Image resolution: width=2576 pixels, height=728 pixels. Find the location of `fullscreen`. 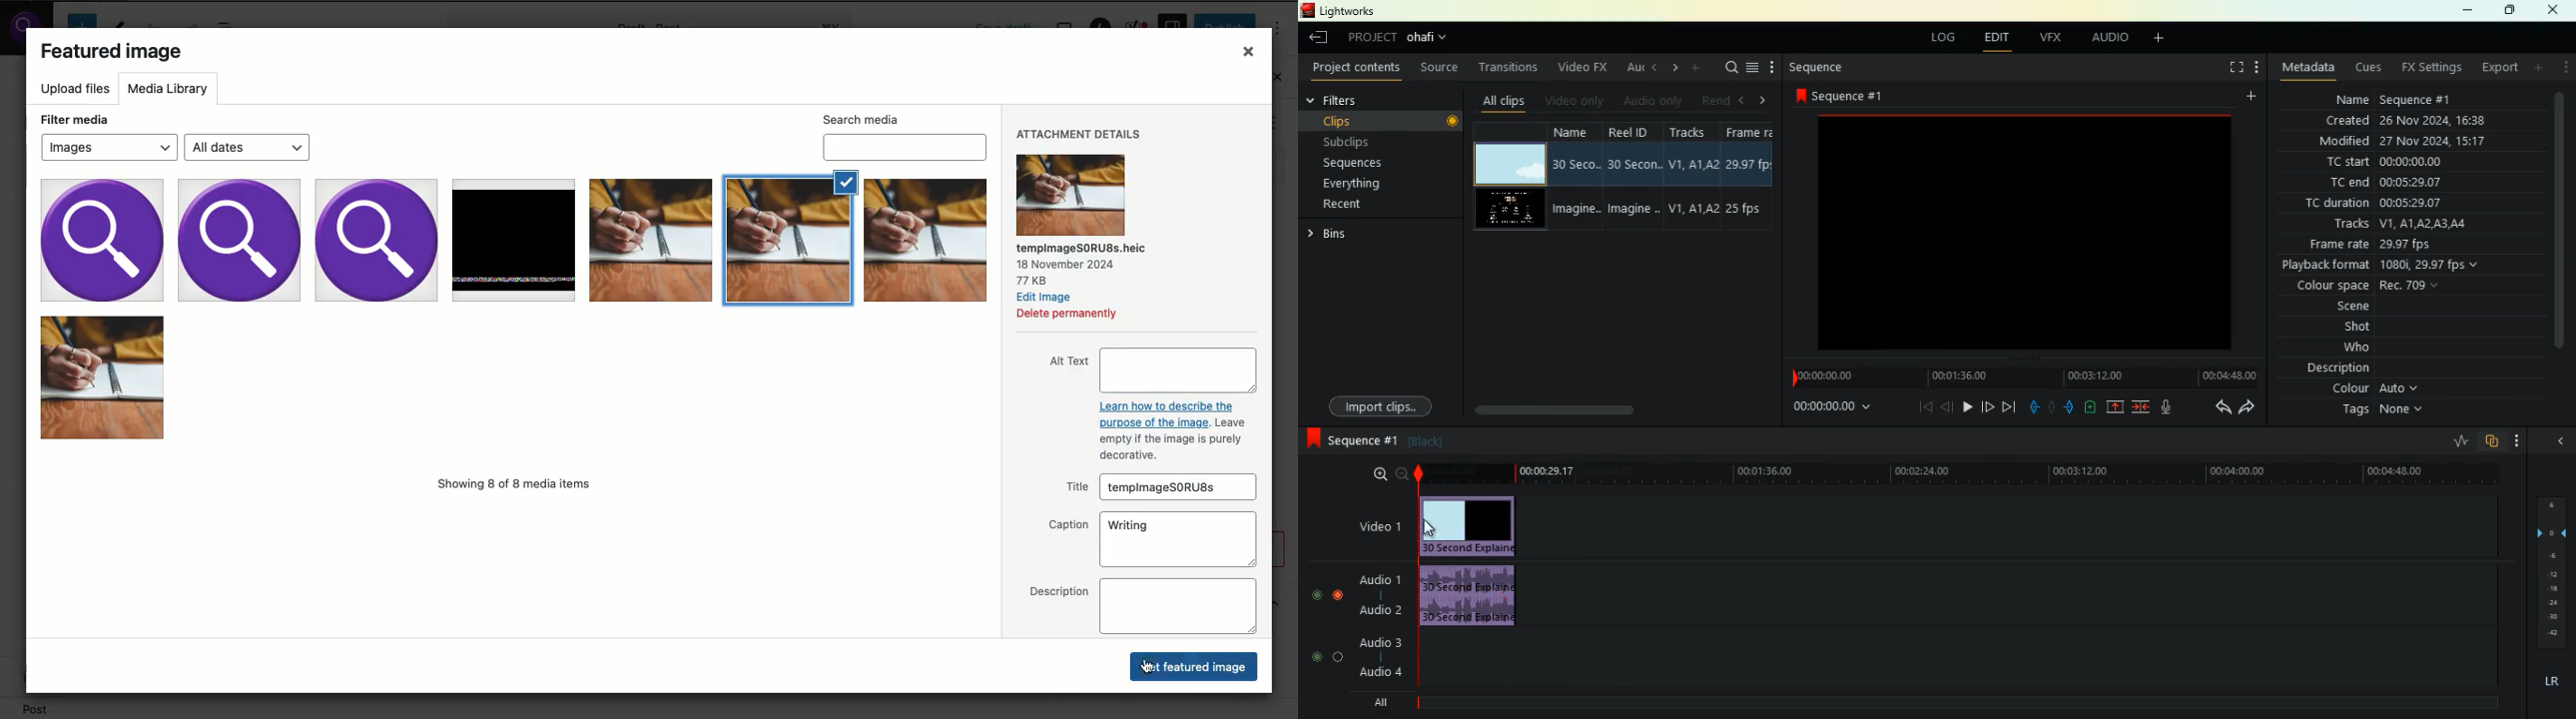

fullscreen is located at coordinates (2227, 67).